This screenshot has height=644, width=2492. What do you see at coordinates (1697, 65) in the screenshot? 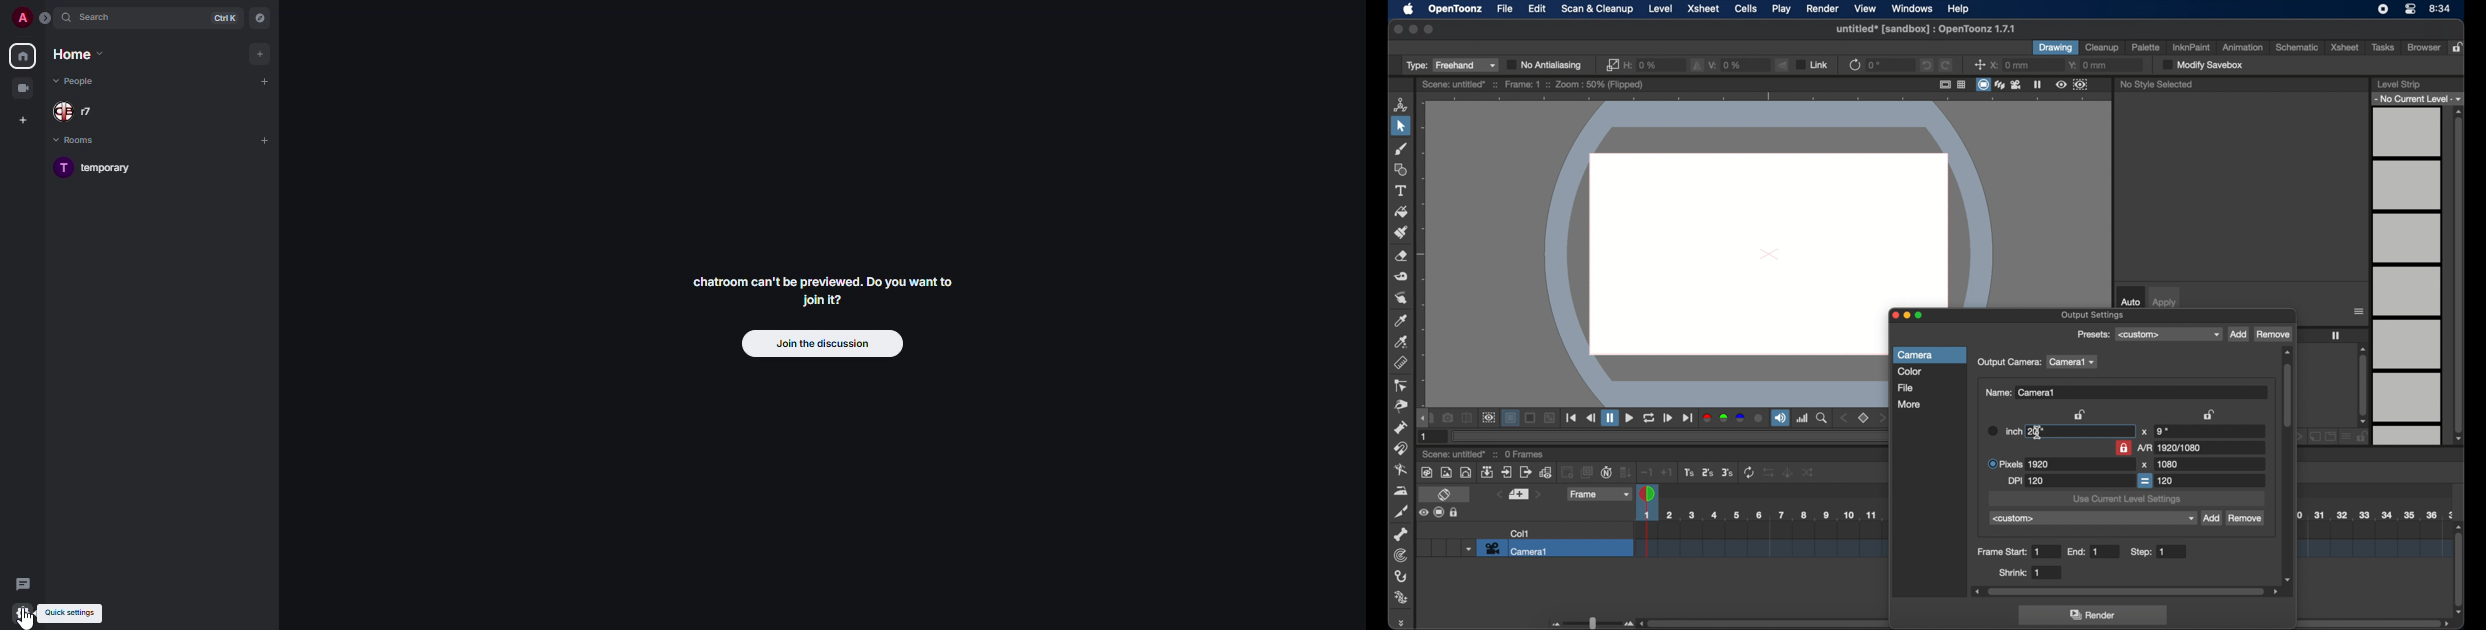
I see `fill horizontally` at bounding box center [1697, 65].